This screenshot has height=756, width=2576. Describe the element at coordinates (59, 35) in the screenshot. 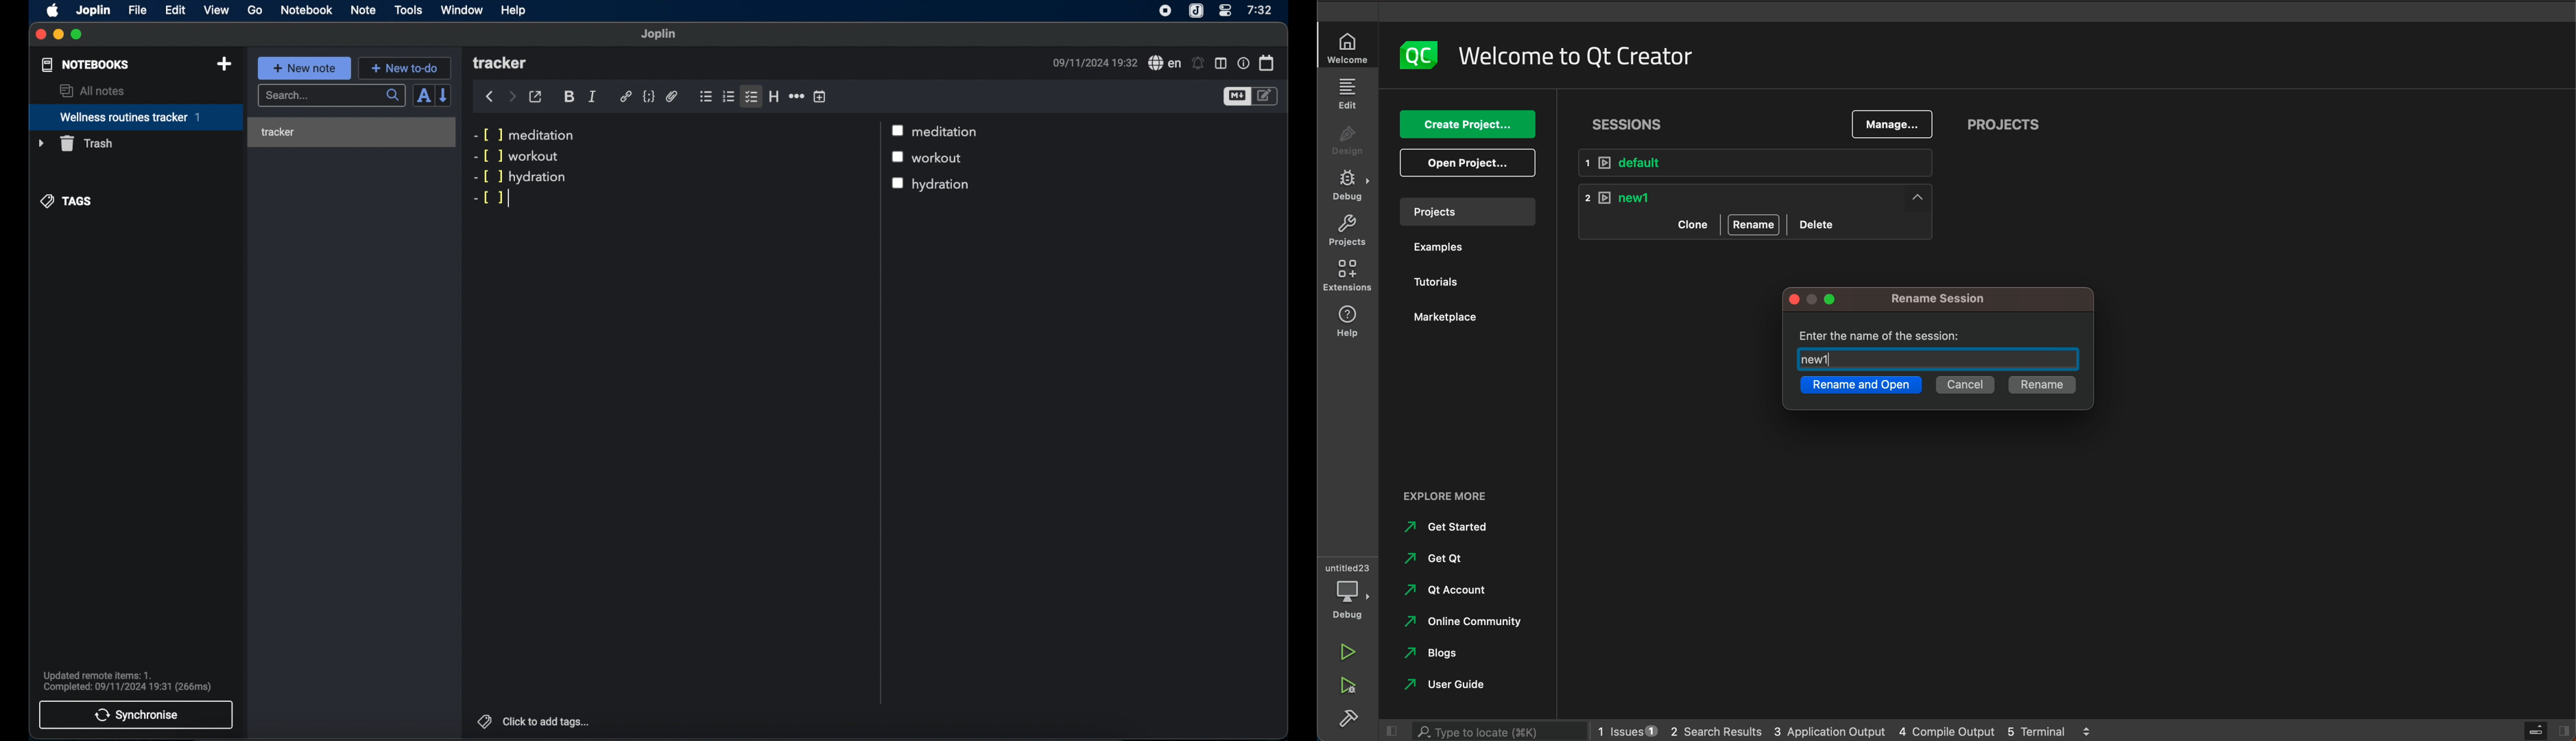

I see `minimize` at that location.